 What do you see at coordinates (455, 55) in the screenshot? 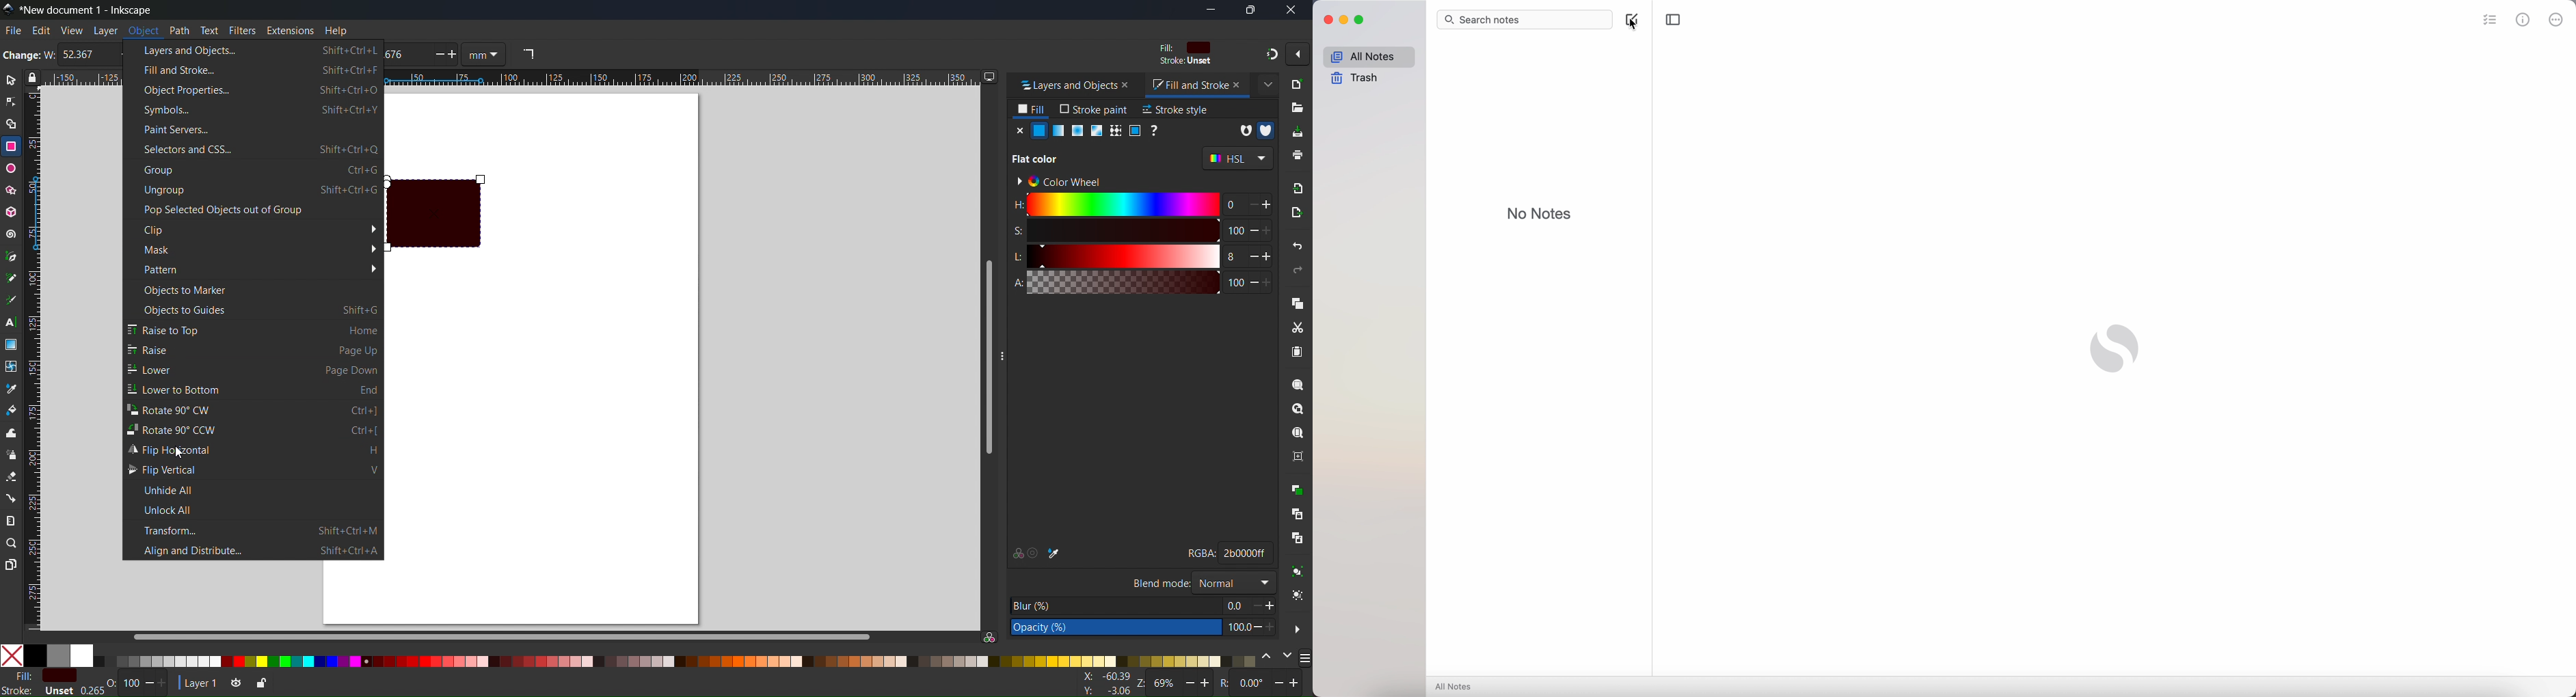
I see `Maximize radius` at bounding box center [455, 55].